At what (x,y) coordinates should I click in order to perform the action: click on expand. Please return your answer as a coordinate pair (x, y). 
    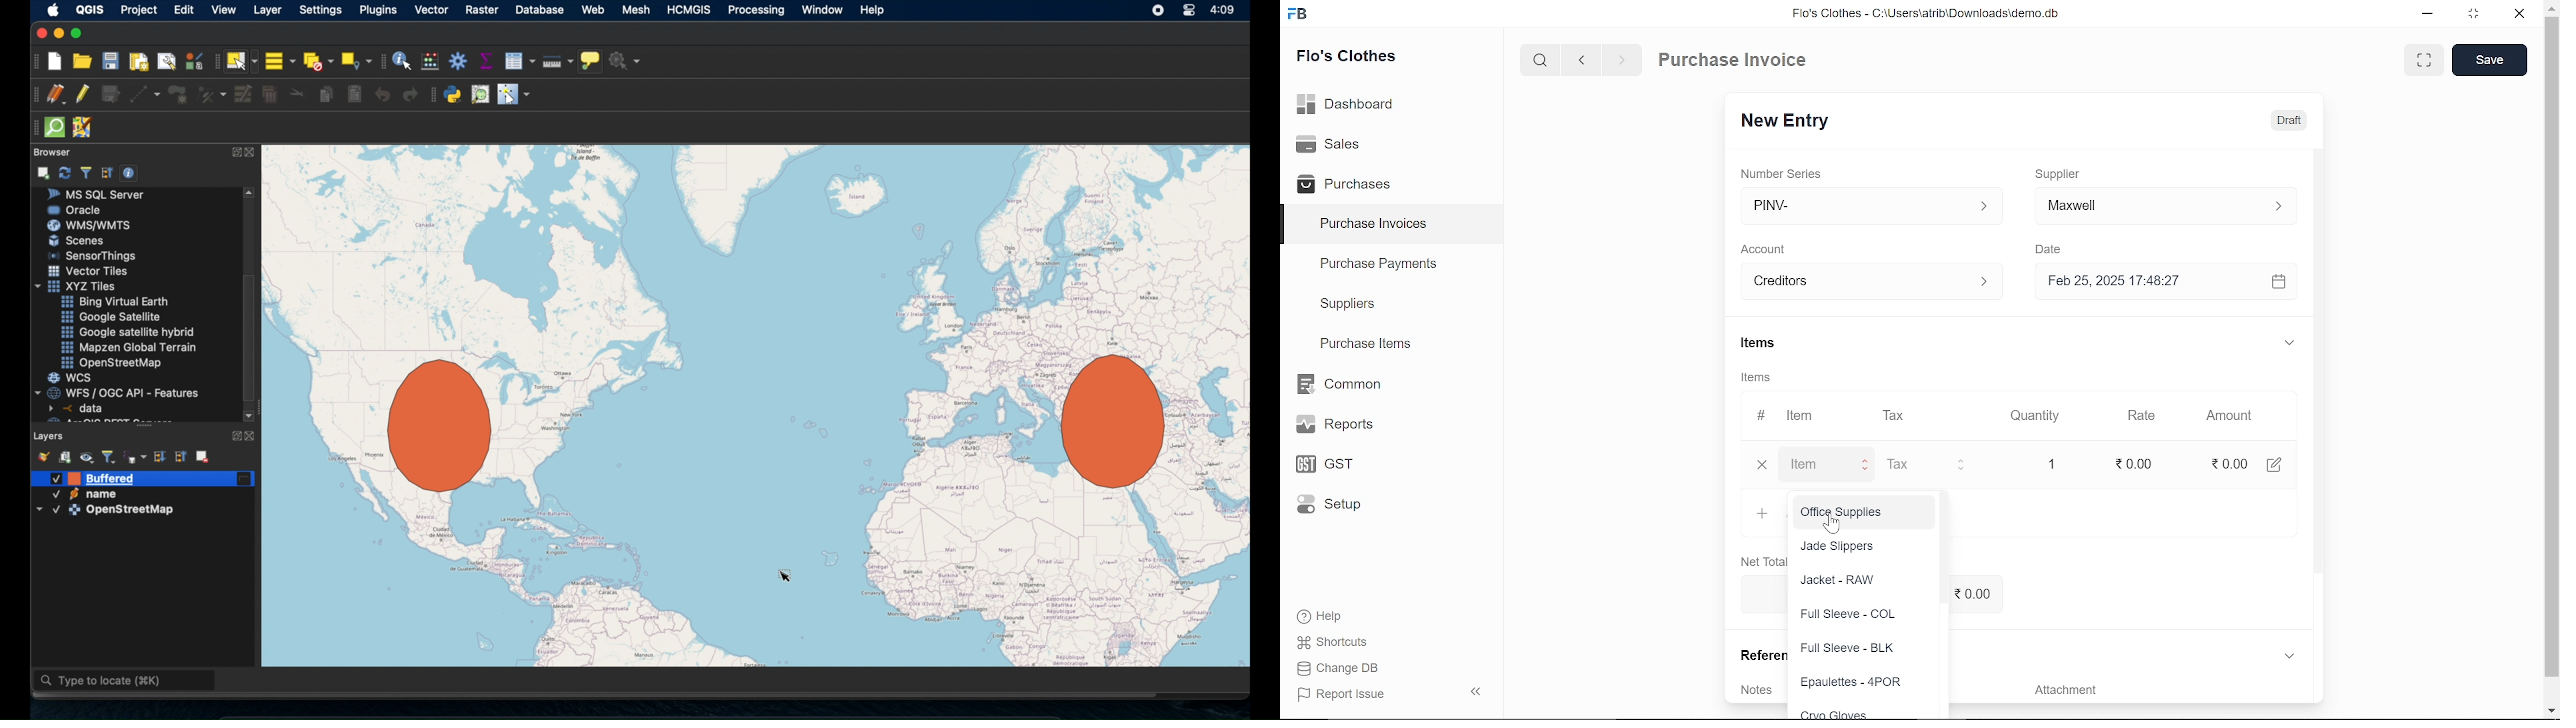
    Looking at the image, I should click on (2295, 344).